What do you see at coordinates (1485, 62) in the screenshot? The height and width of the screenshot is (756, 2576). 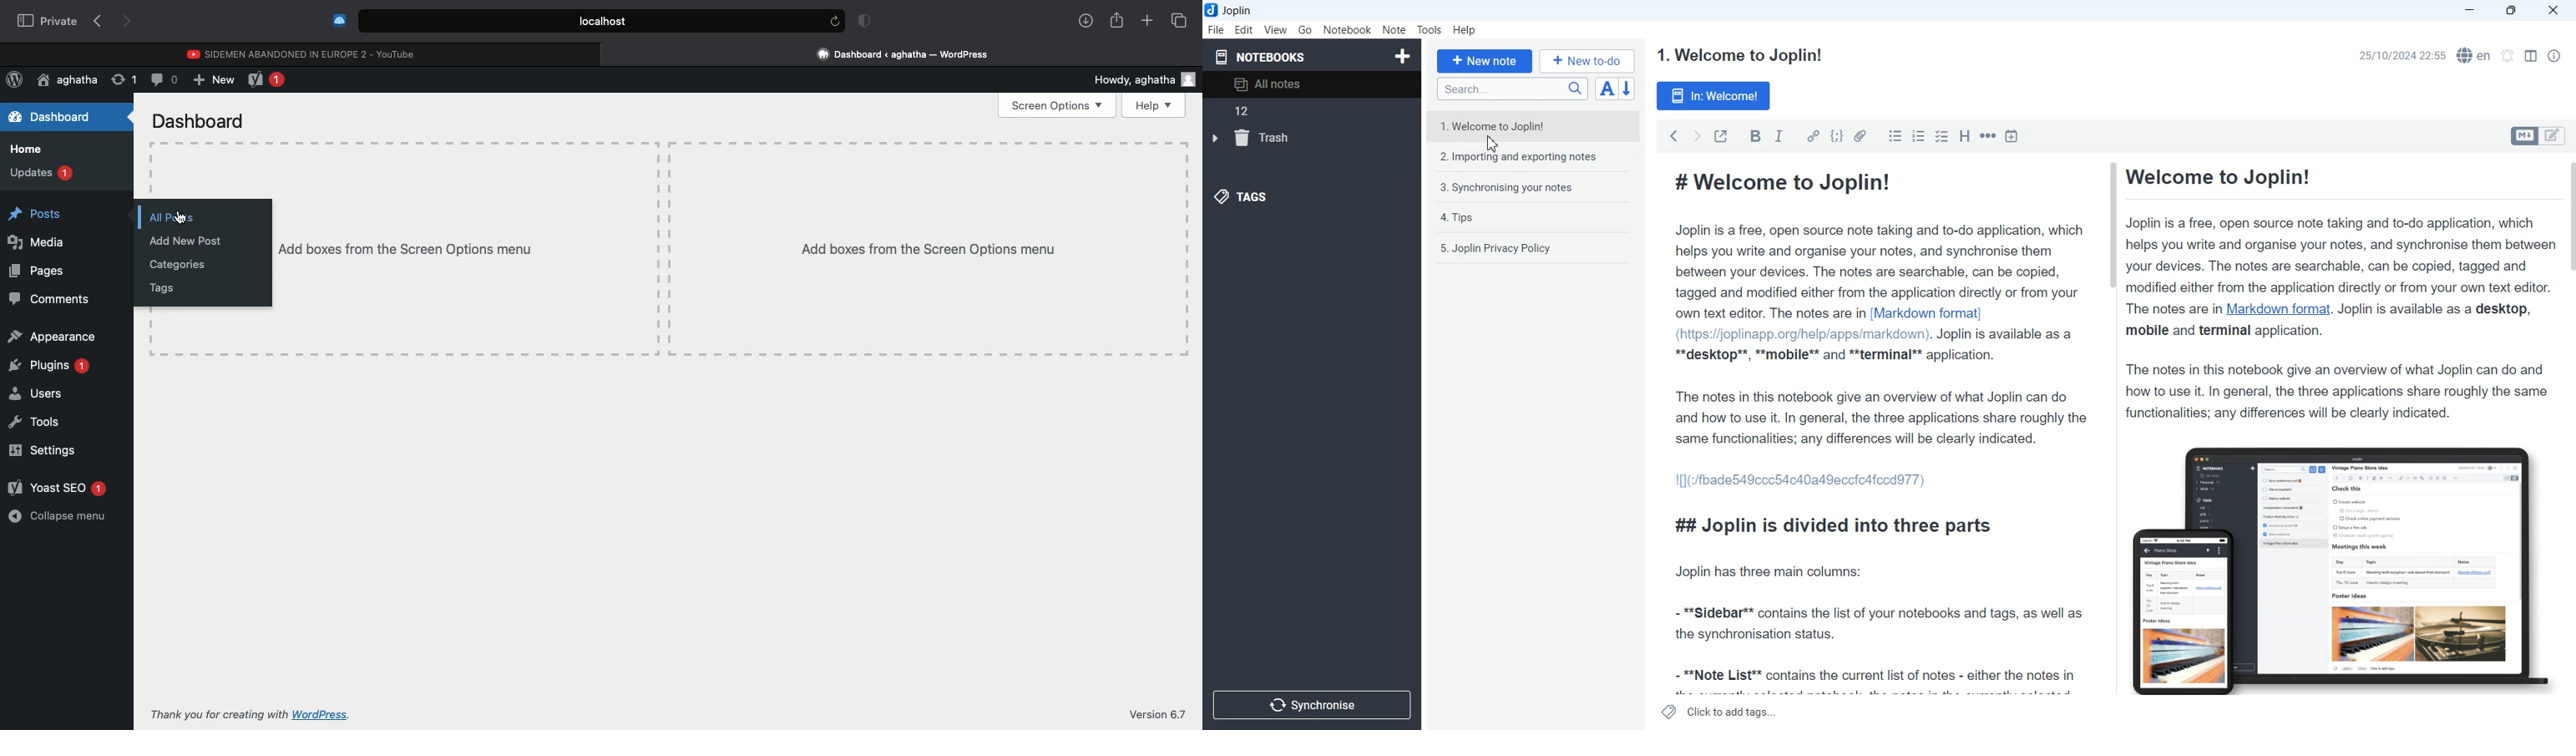 I see `+ New note` at bounding box center [1485, 62].